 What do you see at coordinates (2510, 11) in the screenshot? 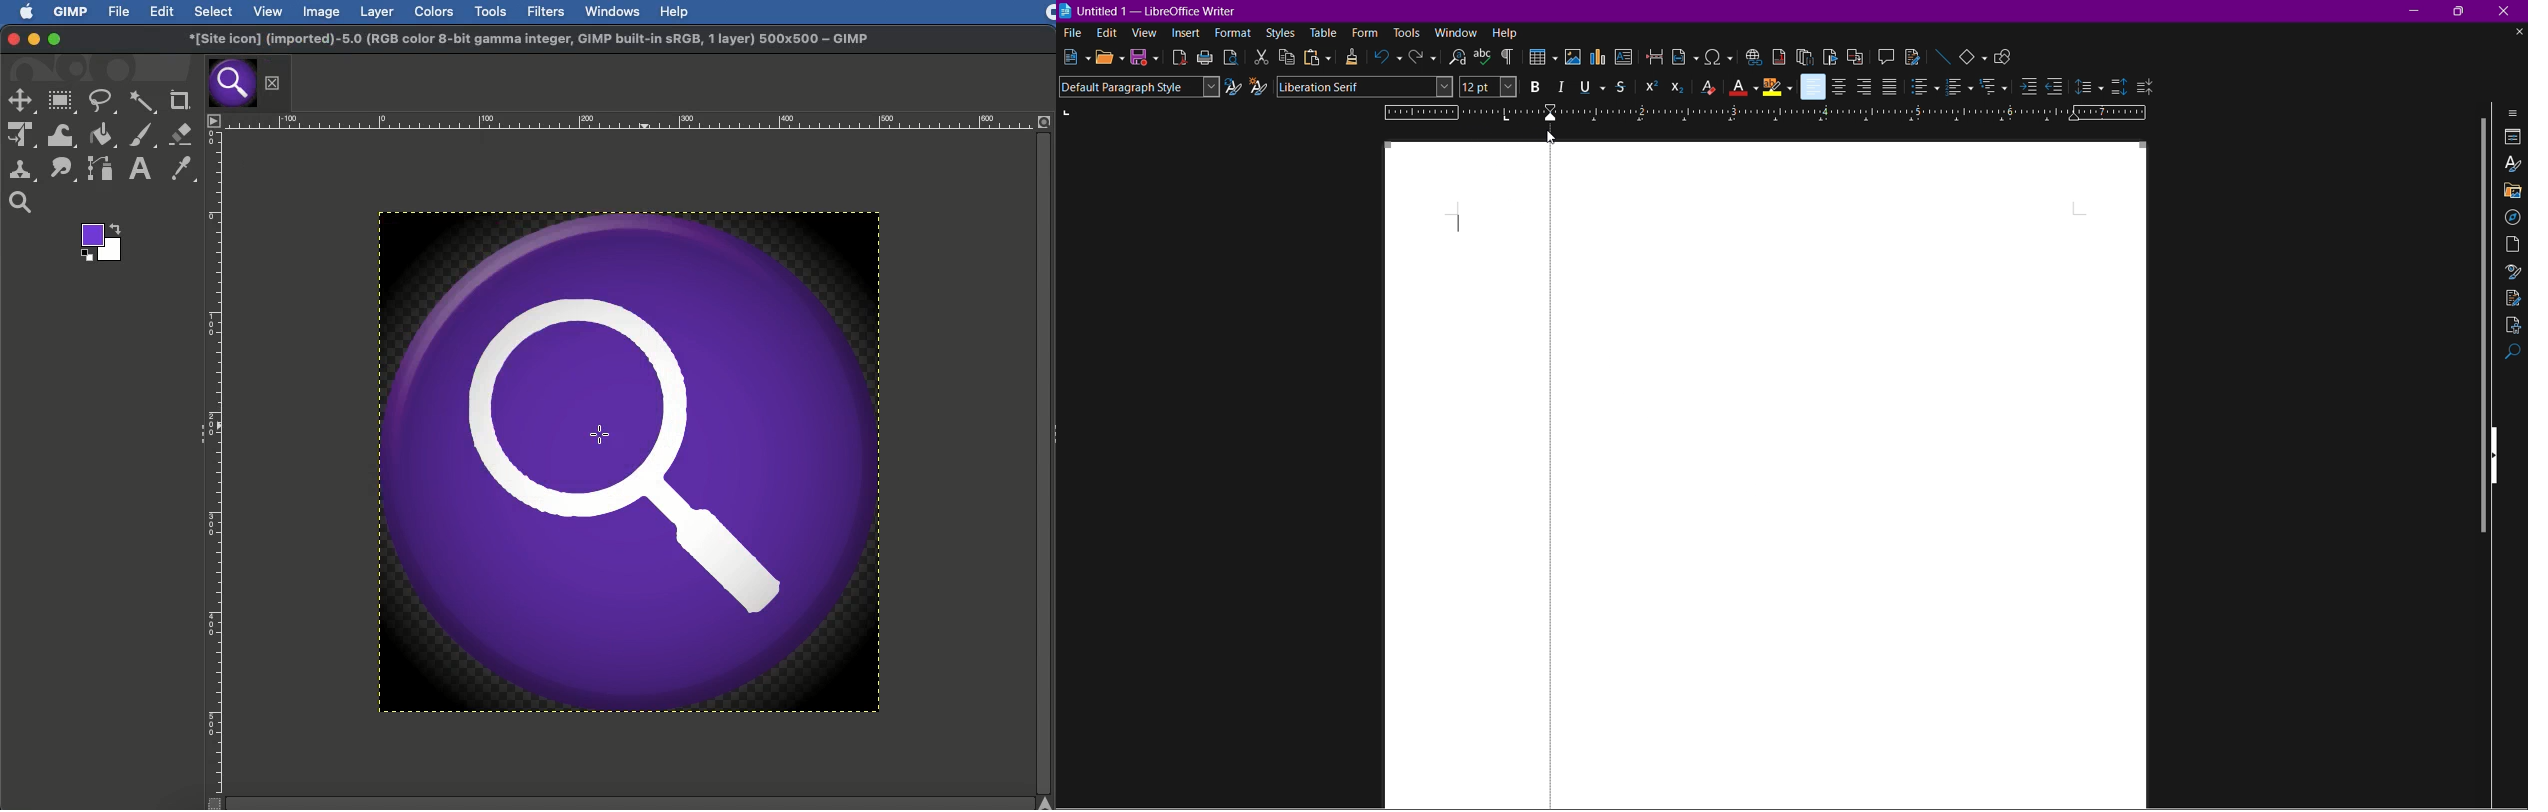
I see `Close` at bounding box center [2510, 11].